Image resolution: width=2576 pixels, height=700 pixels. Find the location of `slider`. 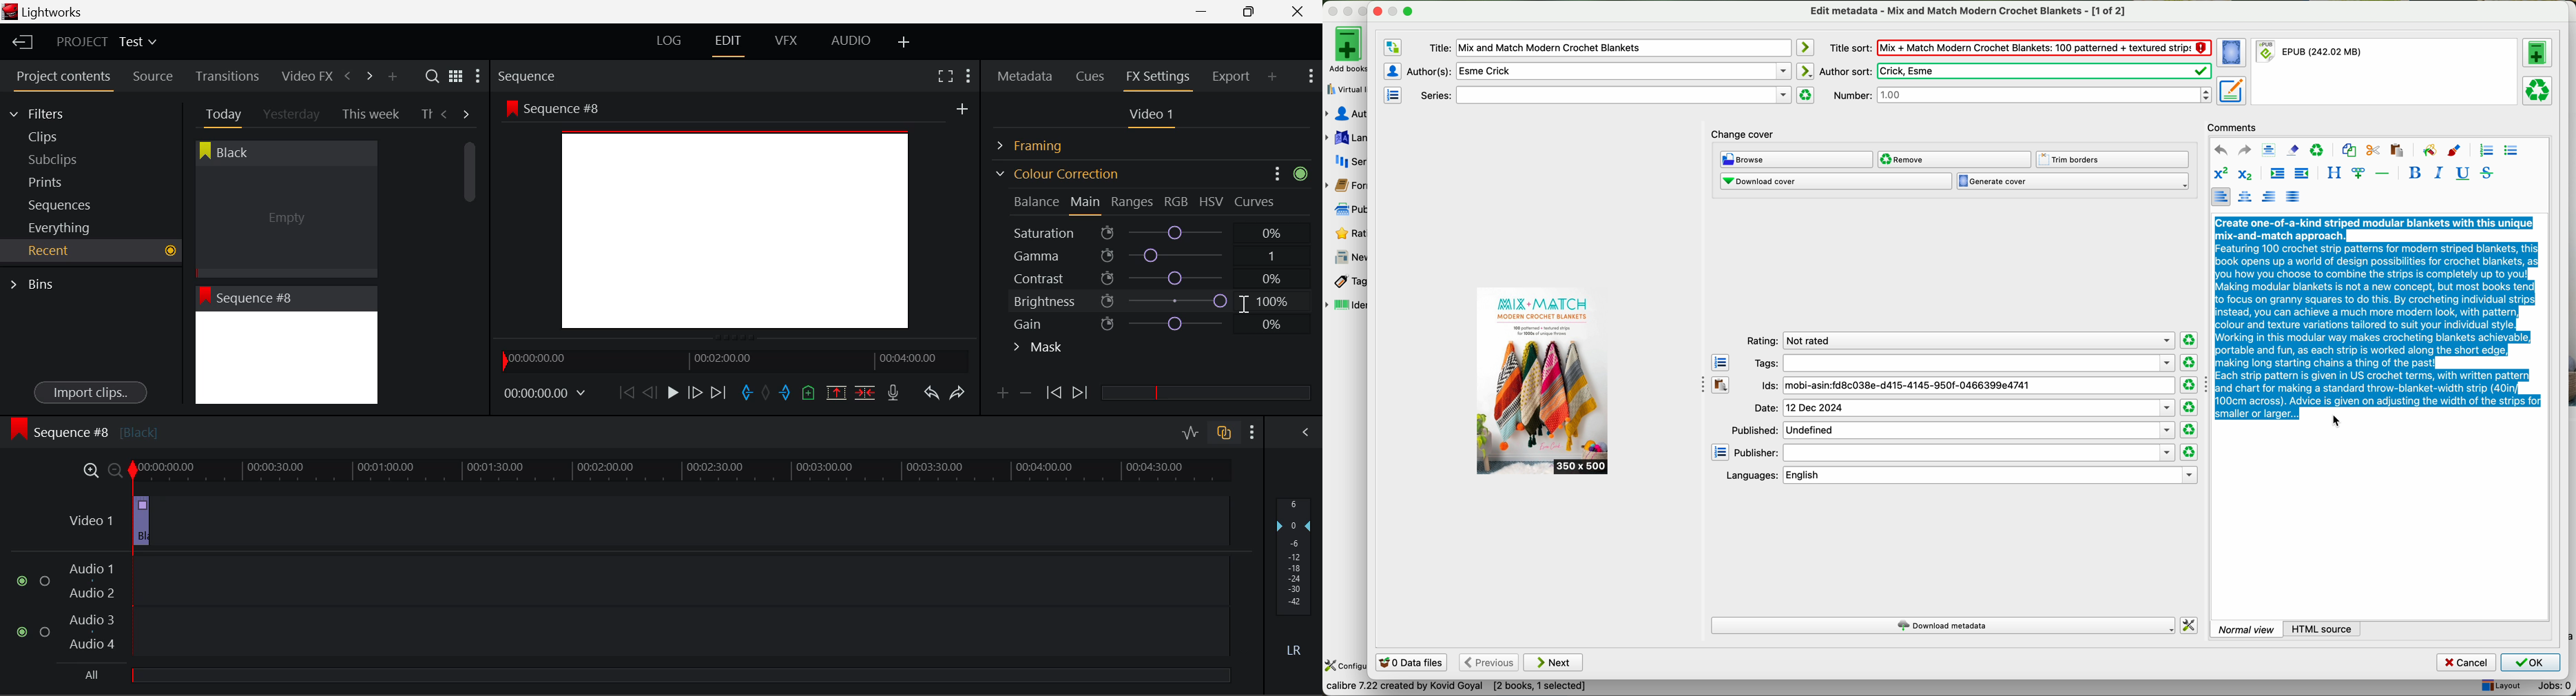

slider is located at coordinates (1205, 392).